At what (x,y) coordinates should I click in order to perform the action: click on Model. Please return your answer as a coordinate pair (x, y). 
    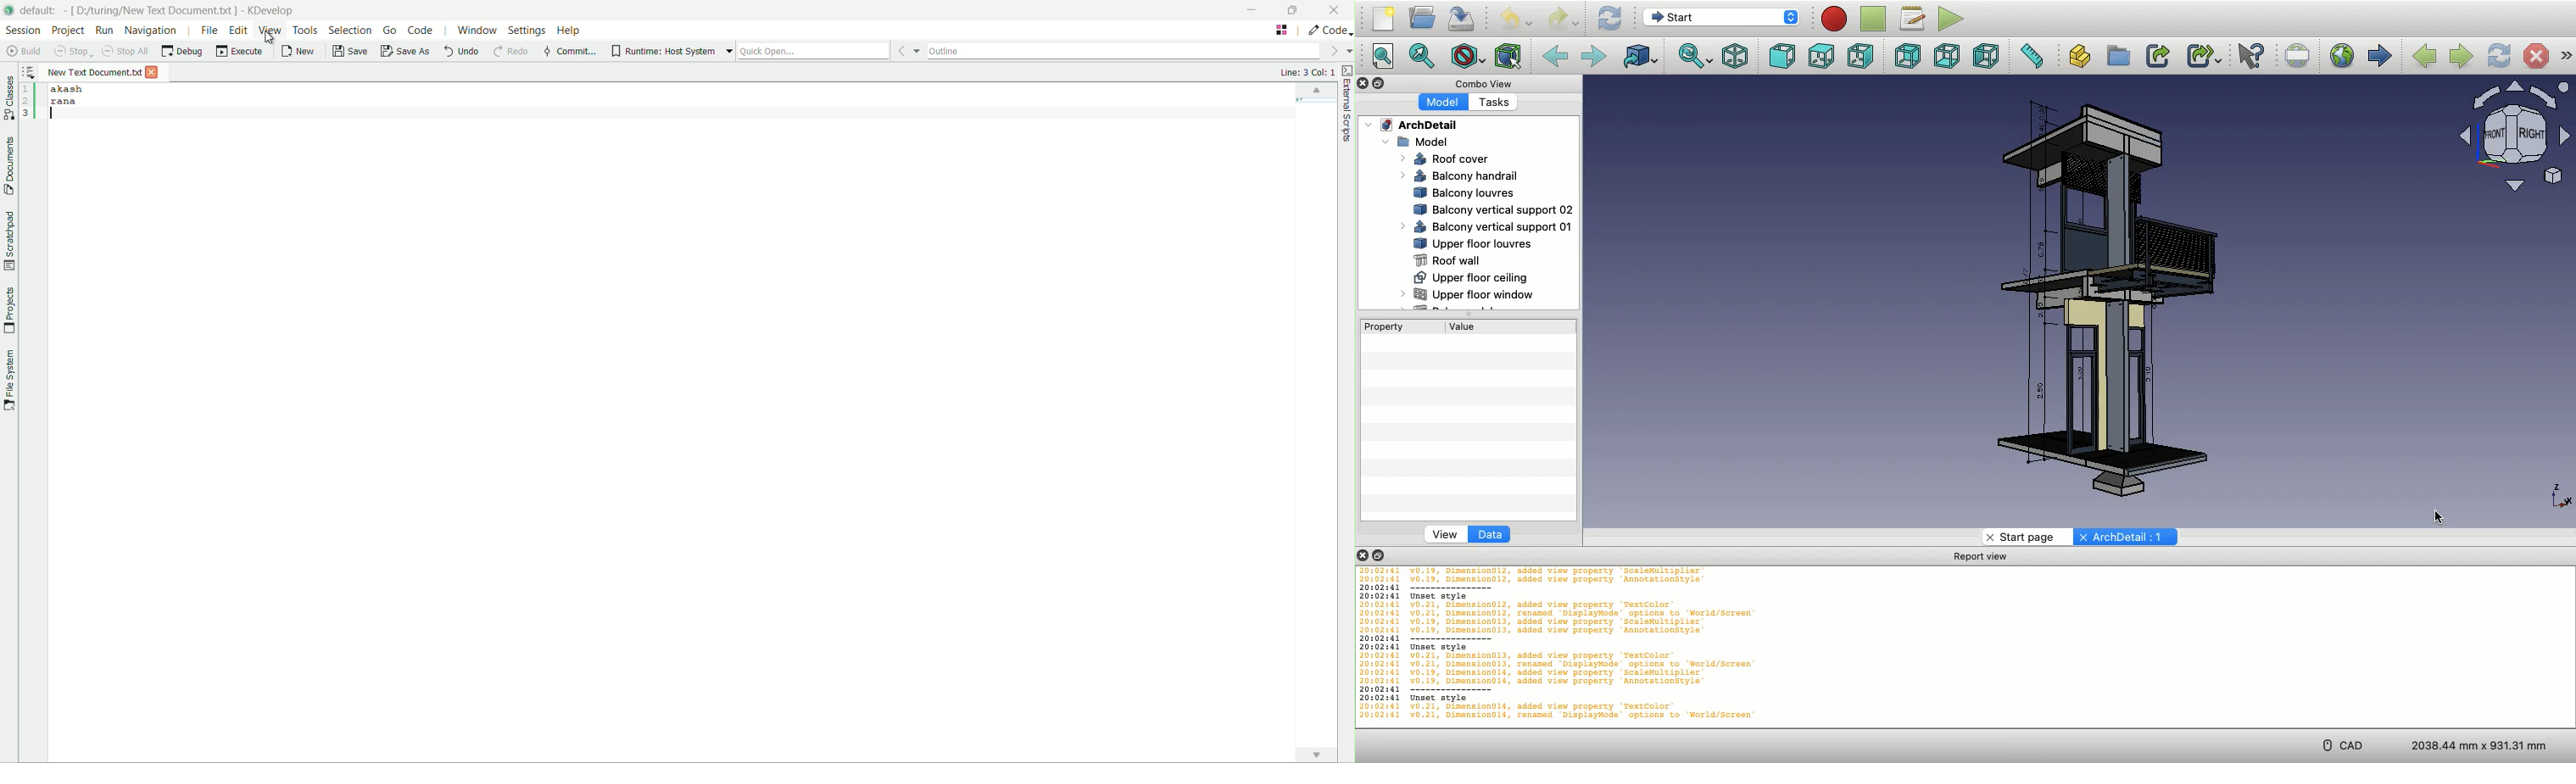
    Looking at the image, I should click on (1418, 142).